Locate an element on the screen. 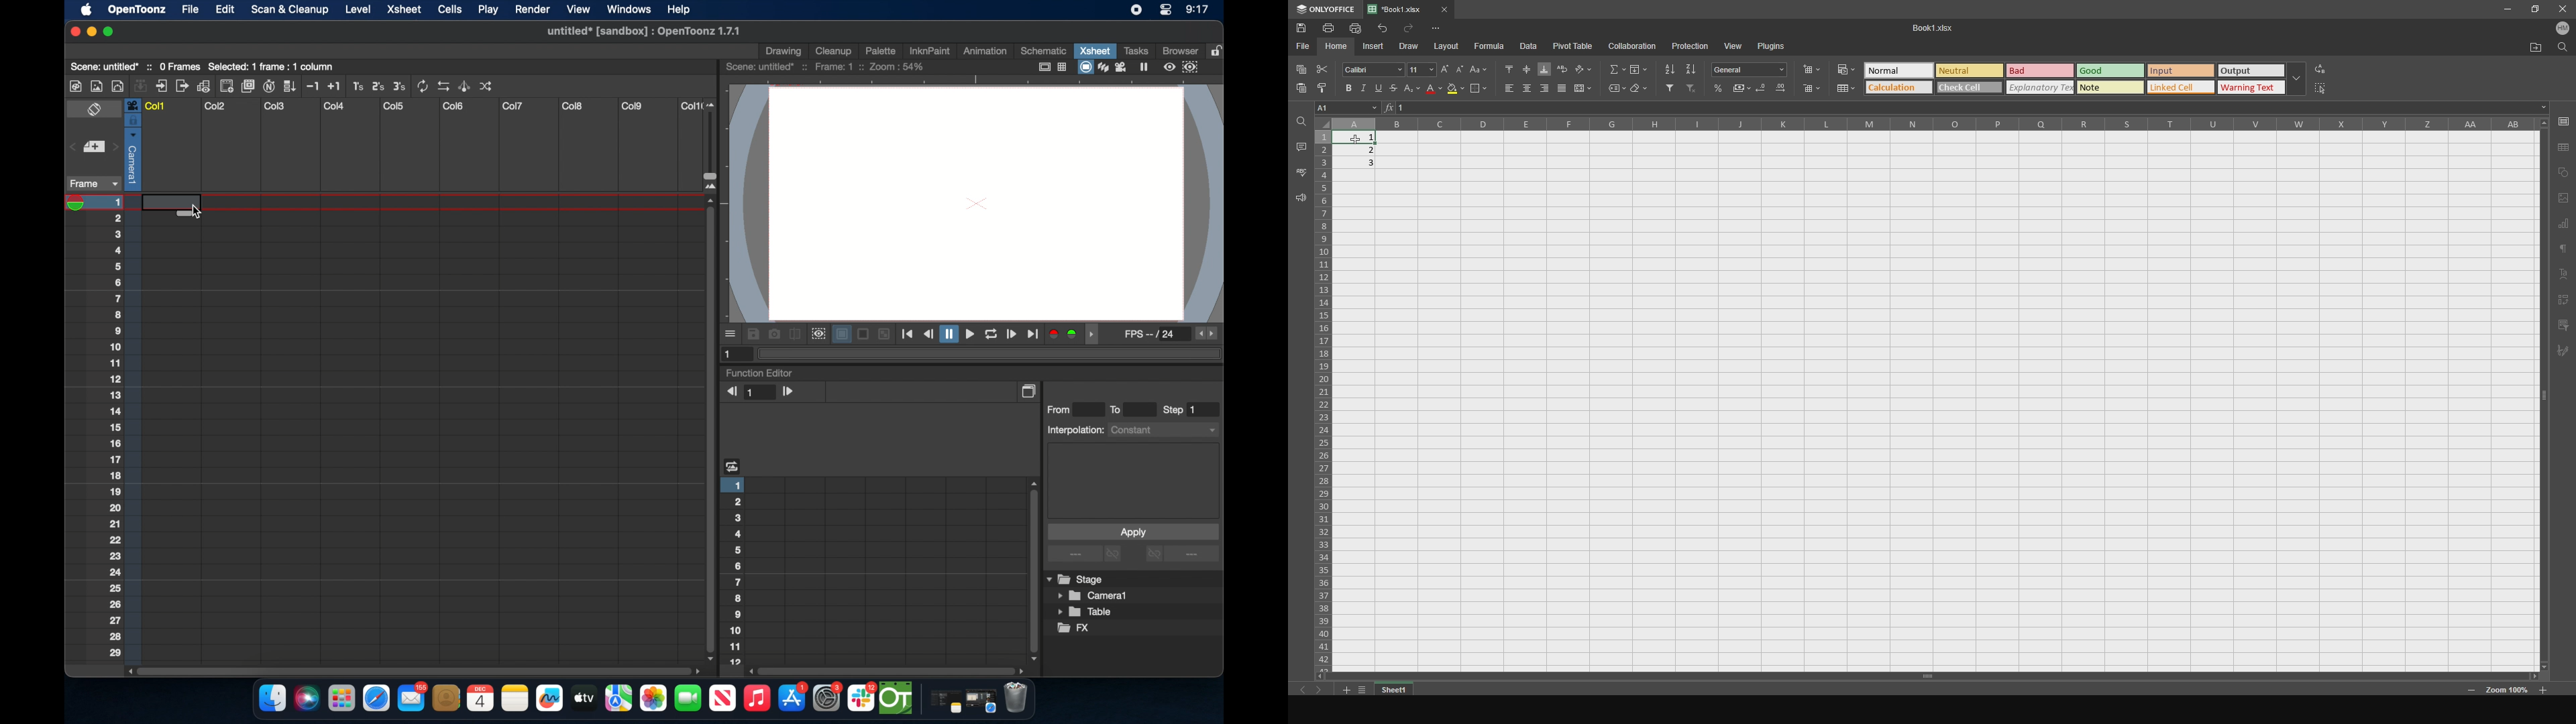  animation is located at coordinates (985, 52).